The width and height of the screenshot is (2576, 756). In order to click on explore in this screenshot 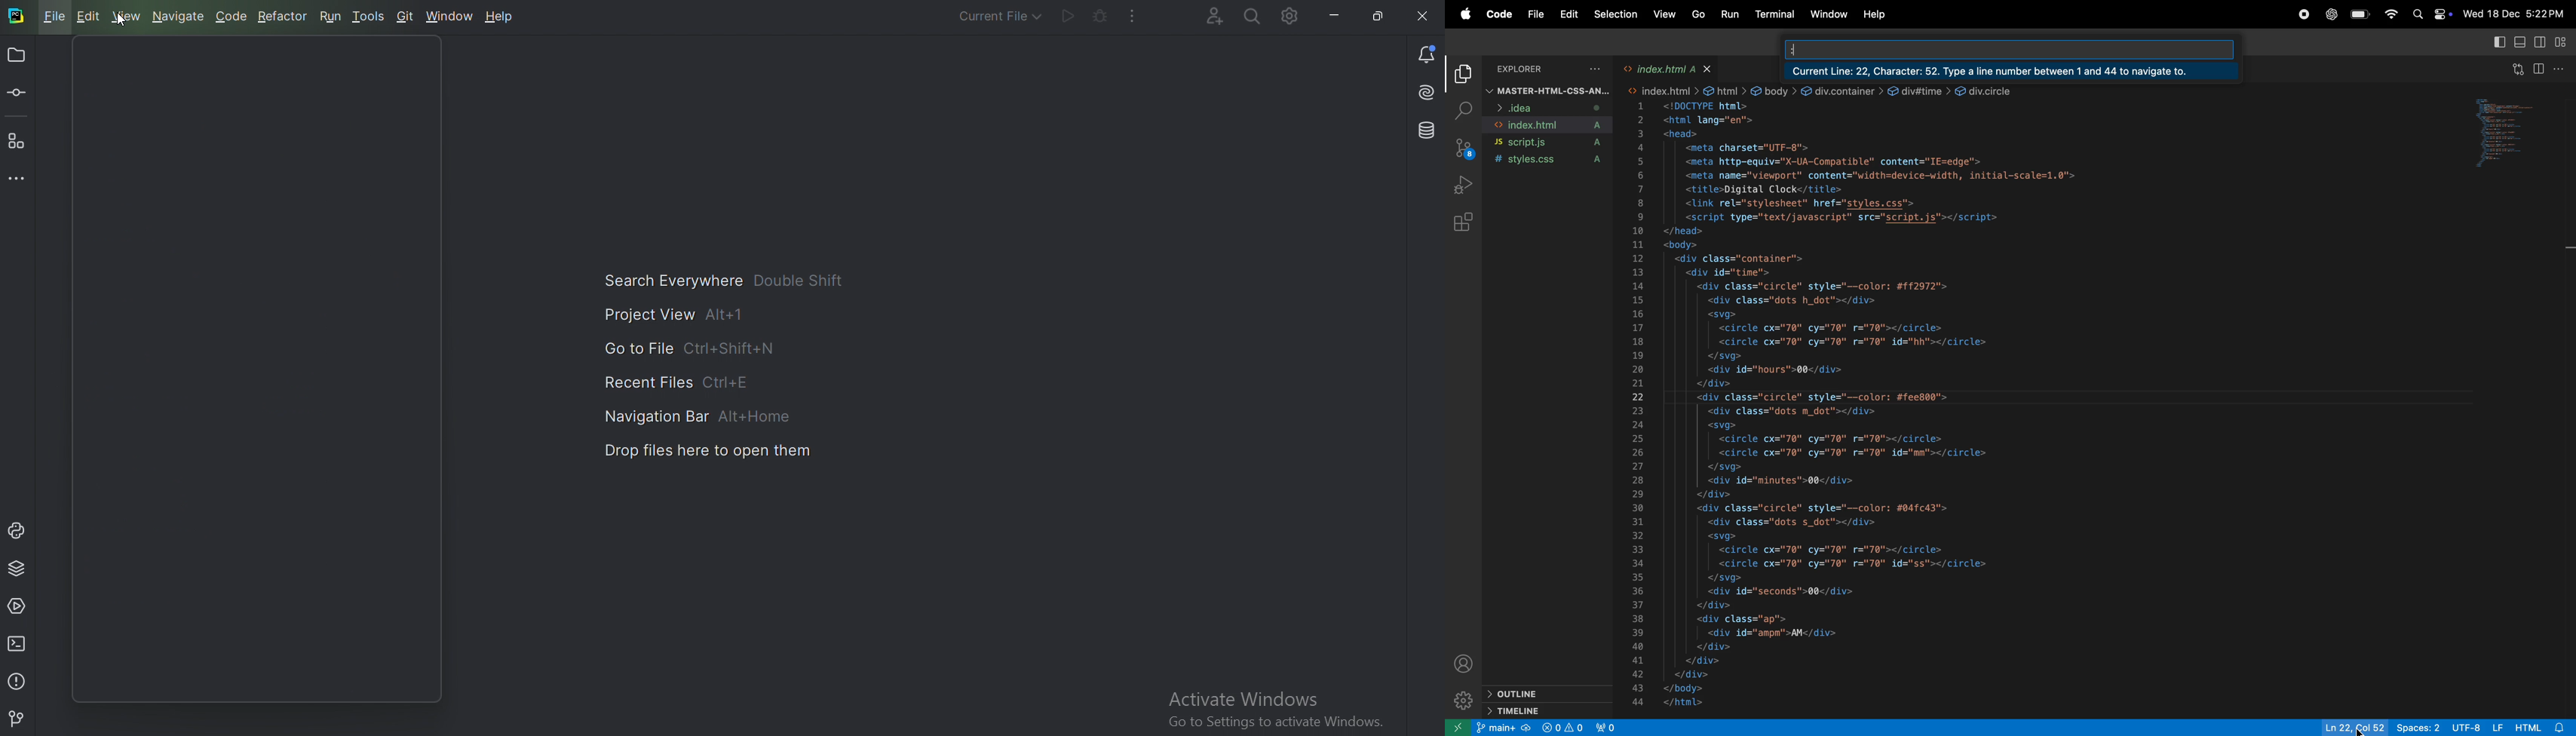, I will do `click(1464, 77)`.